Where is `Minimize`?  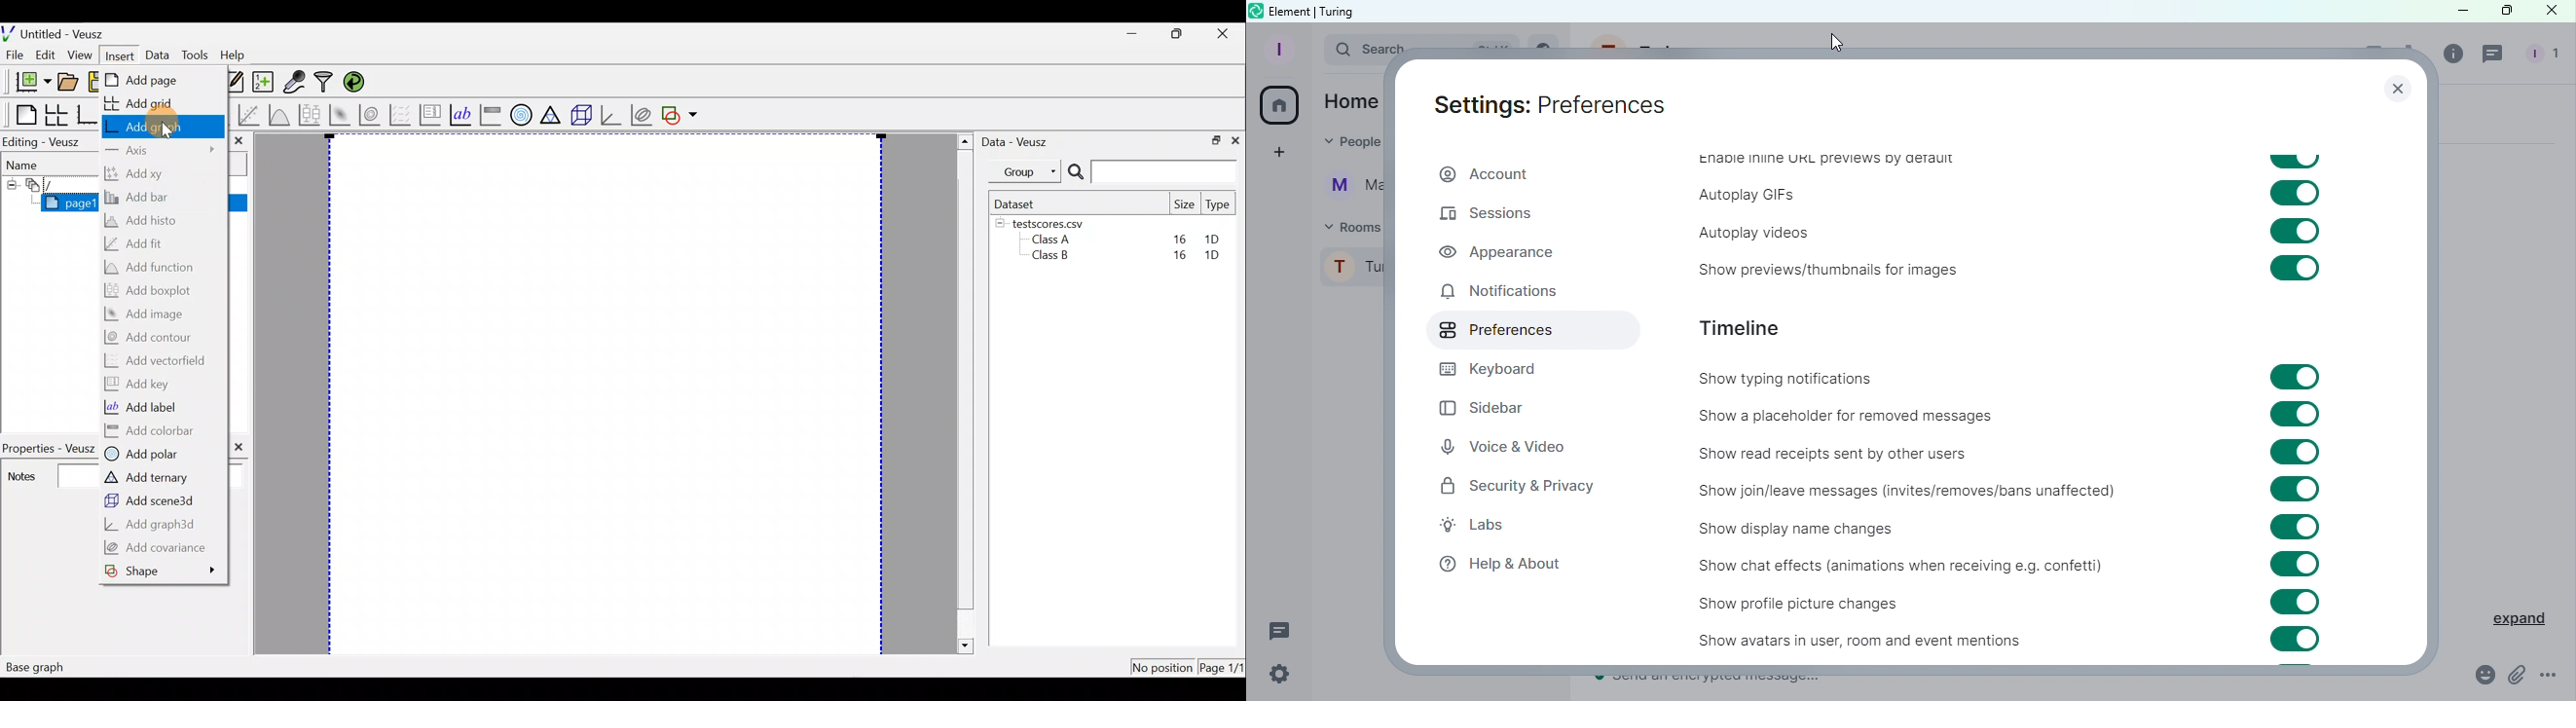
Minimize is located at coordinates (2450, 12).